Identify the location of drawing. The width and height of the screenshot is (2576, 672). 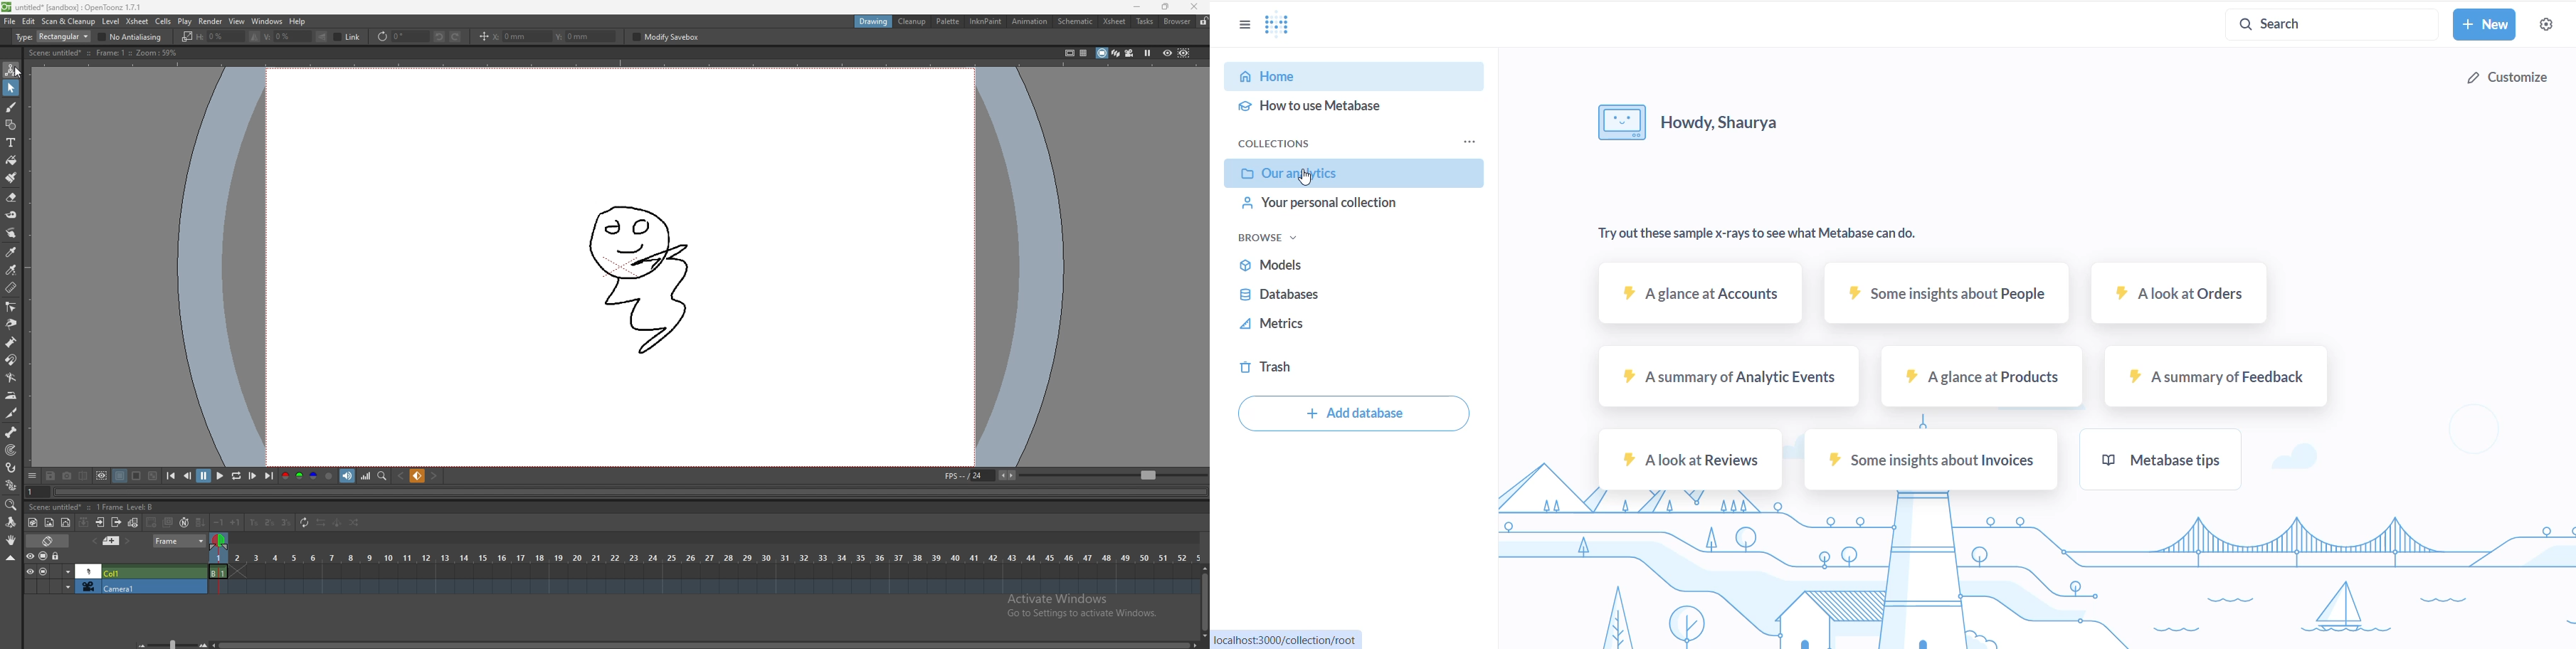
(875, 21).